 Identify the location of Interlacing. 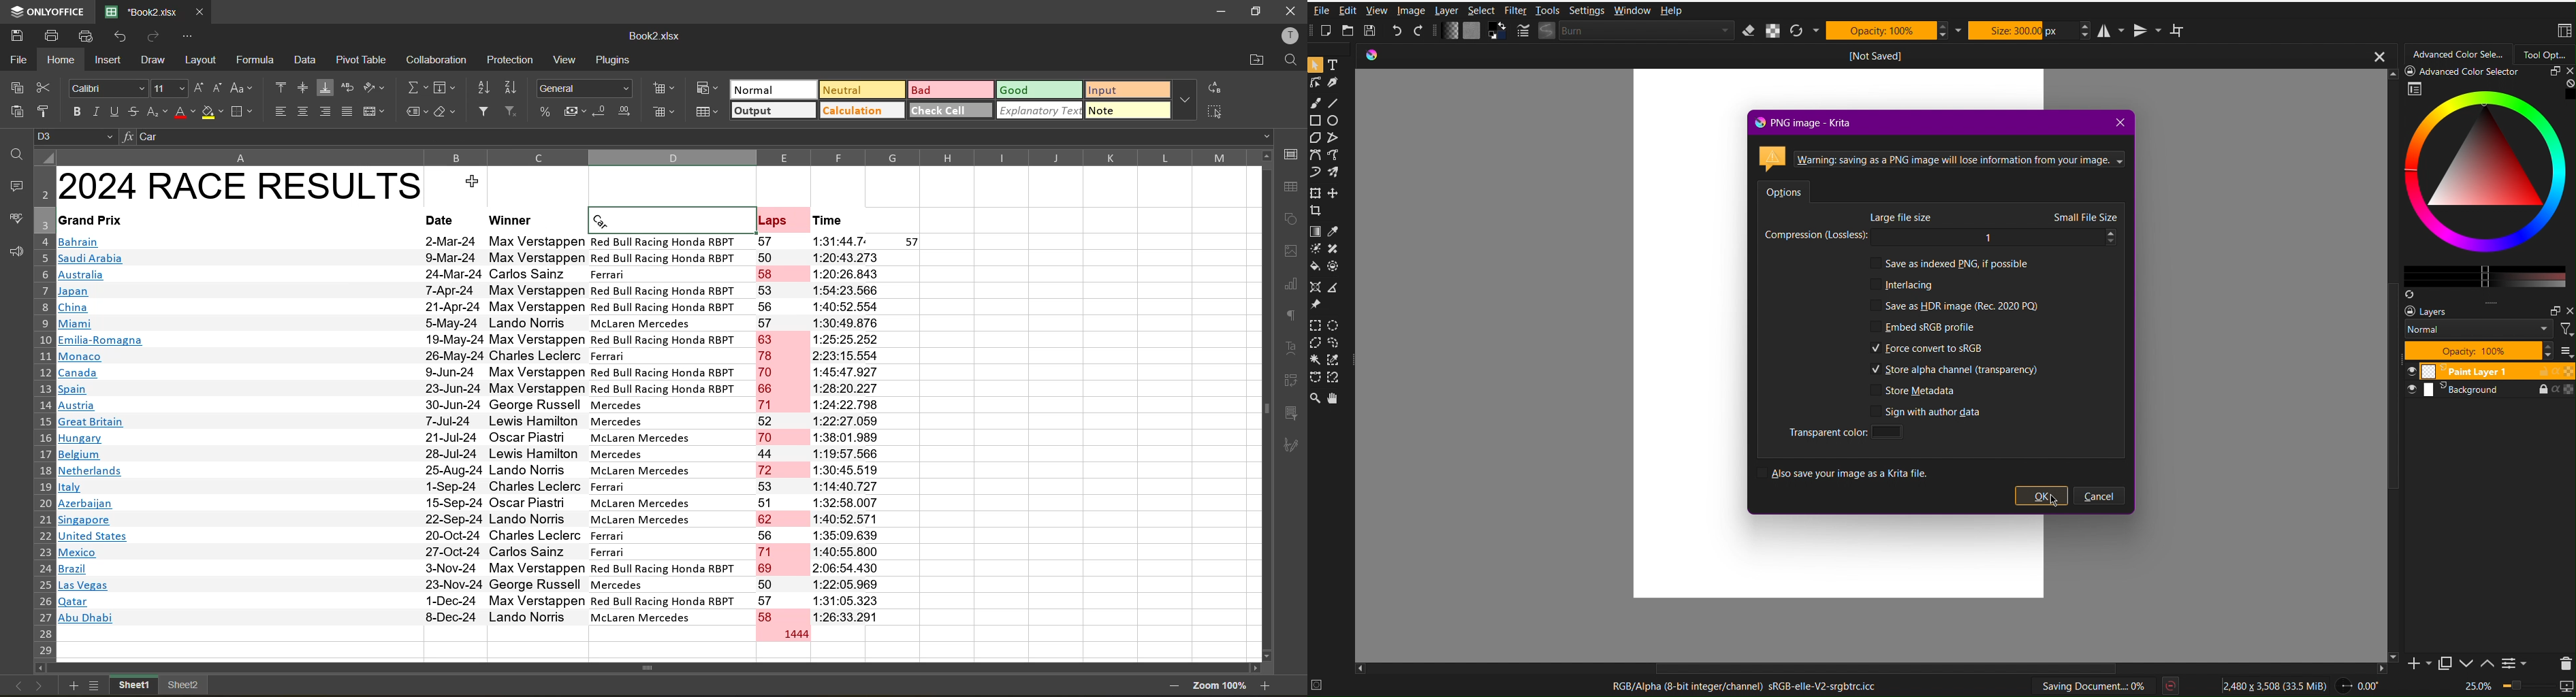
(1902, 284).